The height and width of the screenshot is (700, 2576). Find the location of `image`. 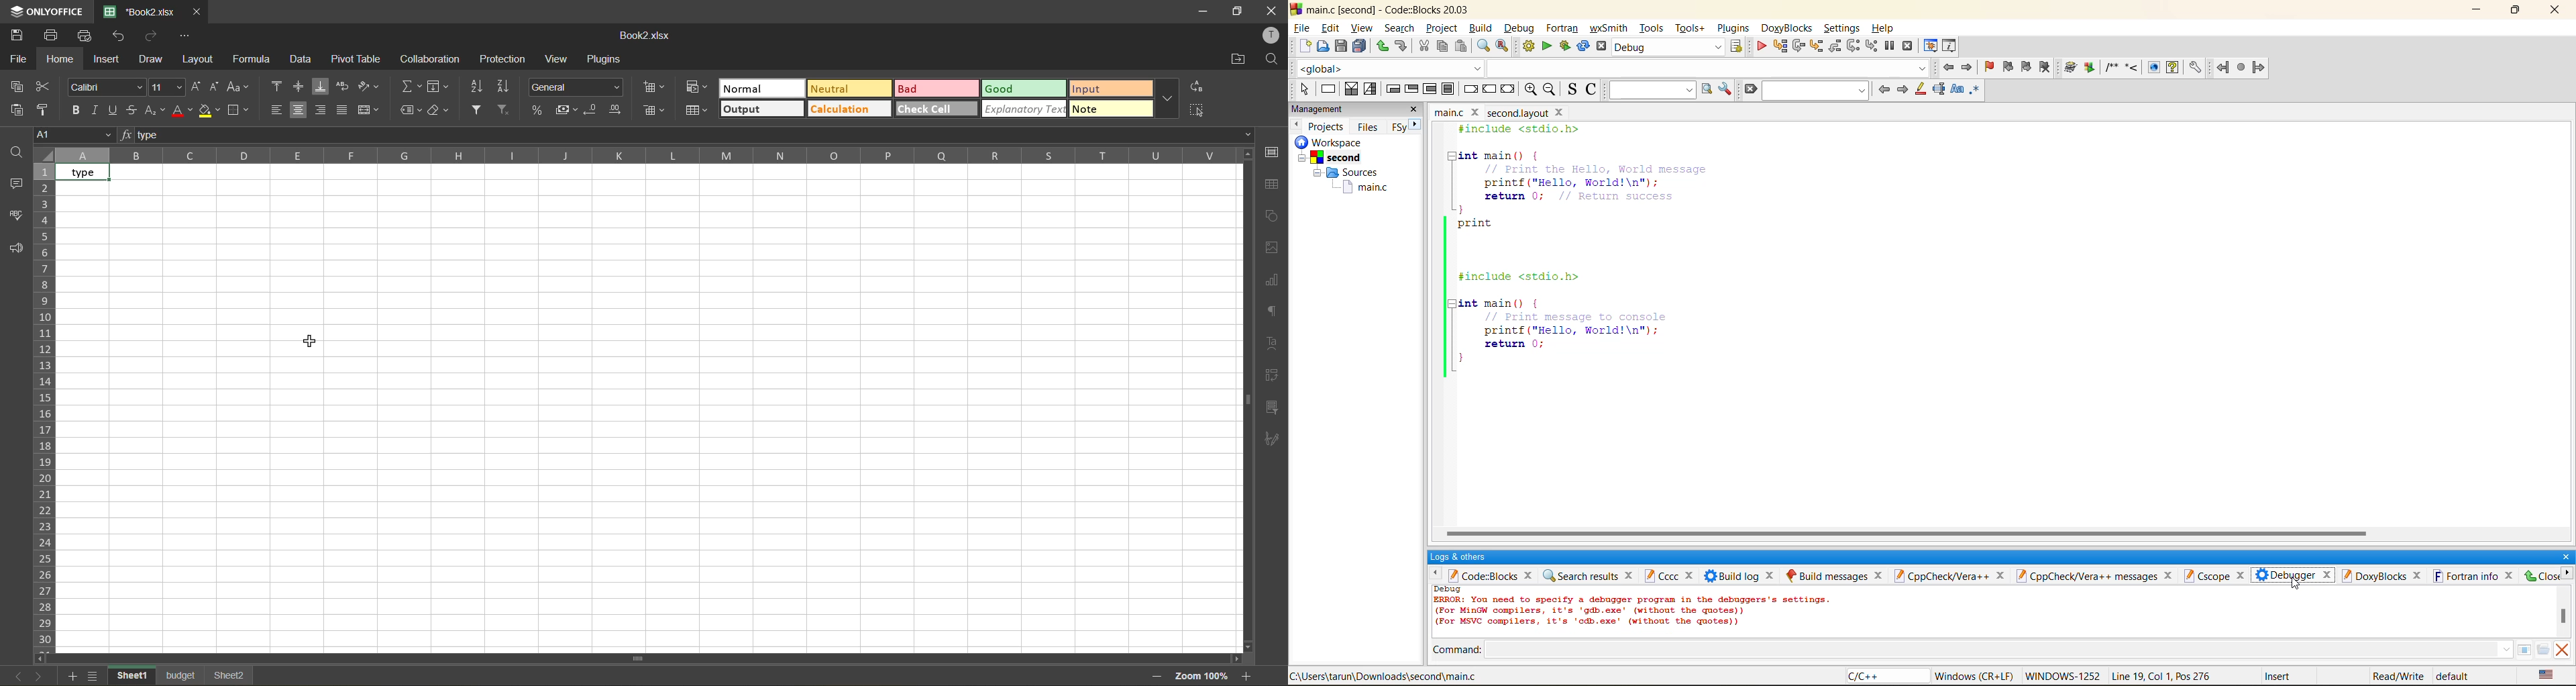

image is located at coordinates (1272, 248).